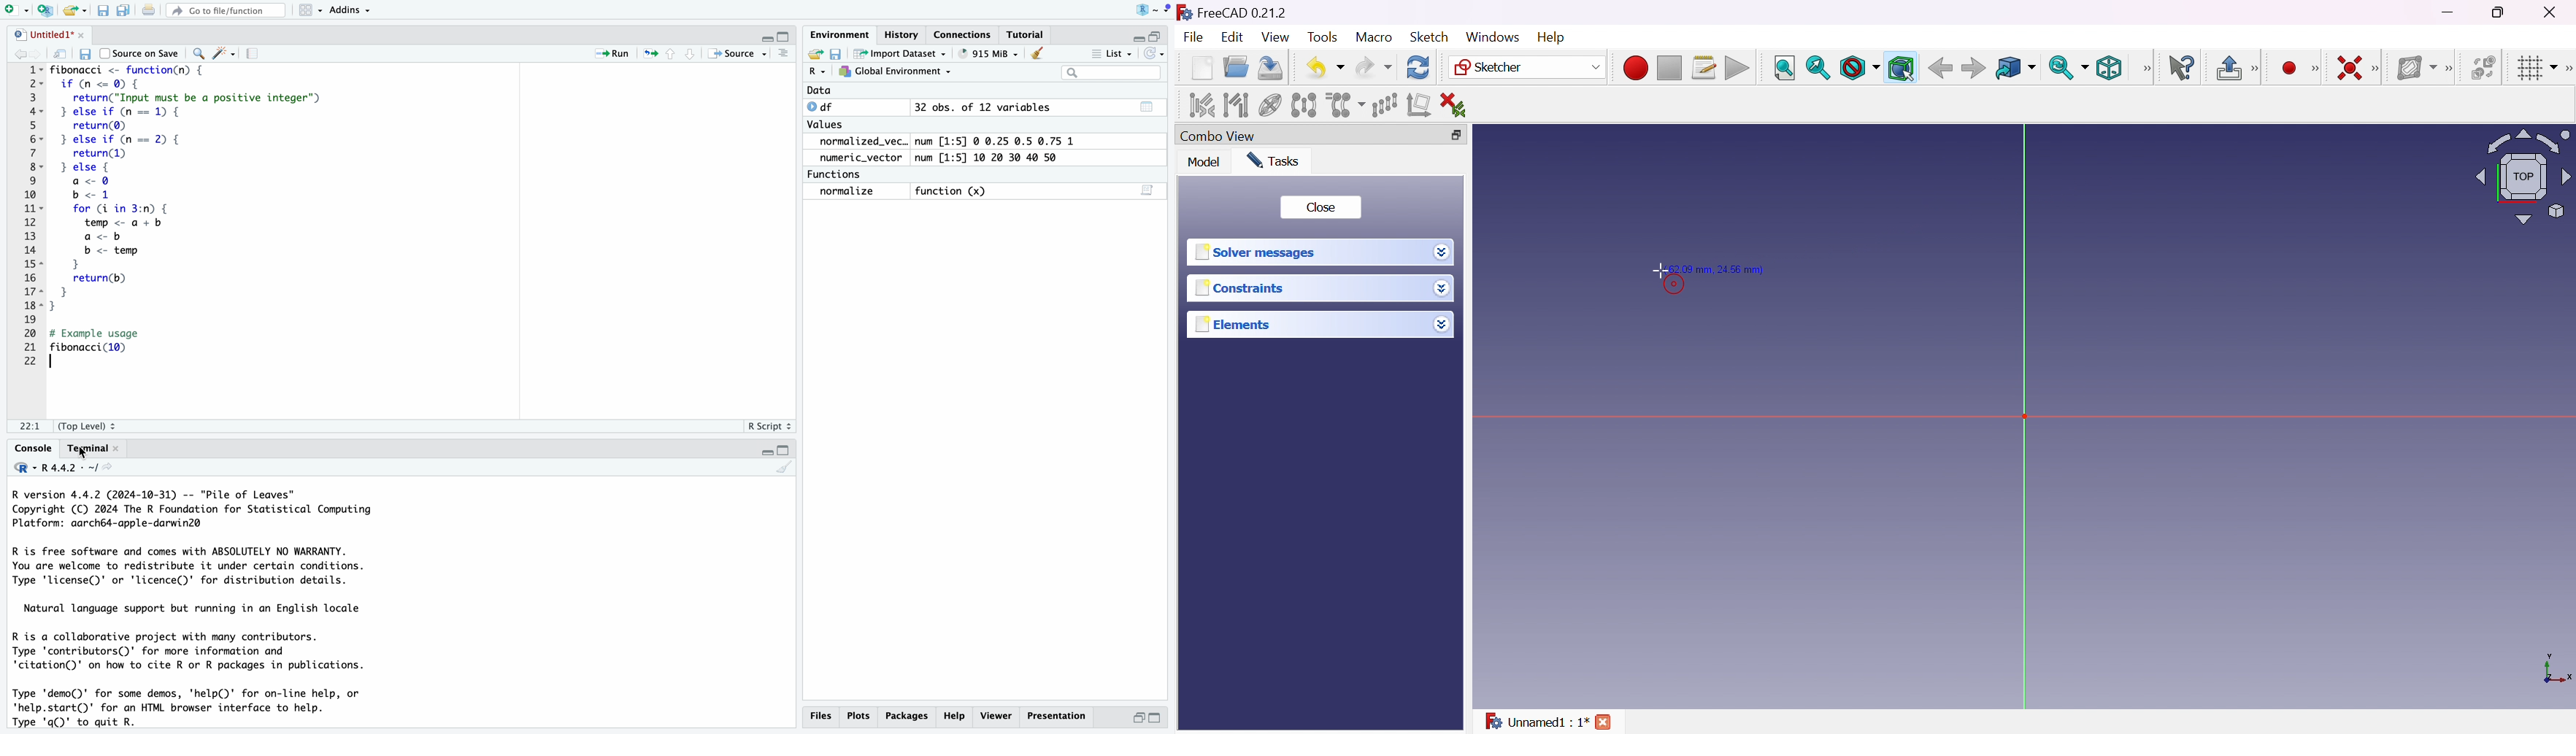 The image size is (2576, 756). I want to click on R is a collaborative project with many contributors.
Type 'contributors()' for more information and
'citation()' on how to cite R or R packages in publications., so click(199, 653).